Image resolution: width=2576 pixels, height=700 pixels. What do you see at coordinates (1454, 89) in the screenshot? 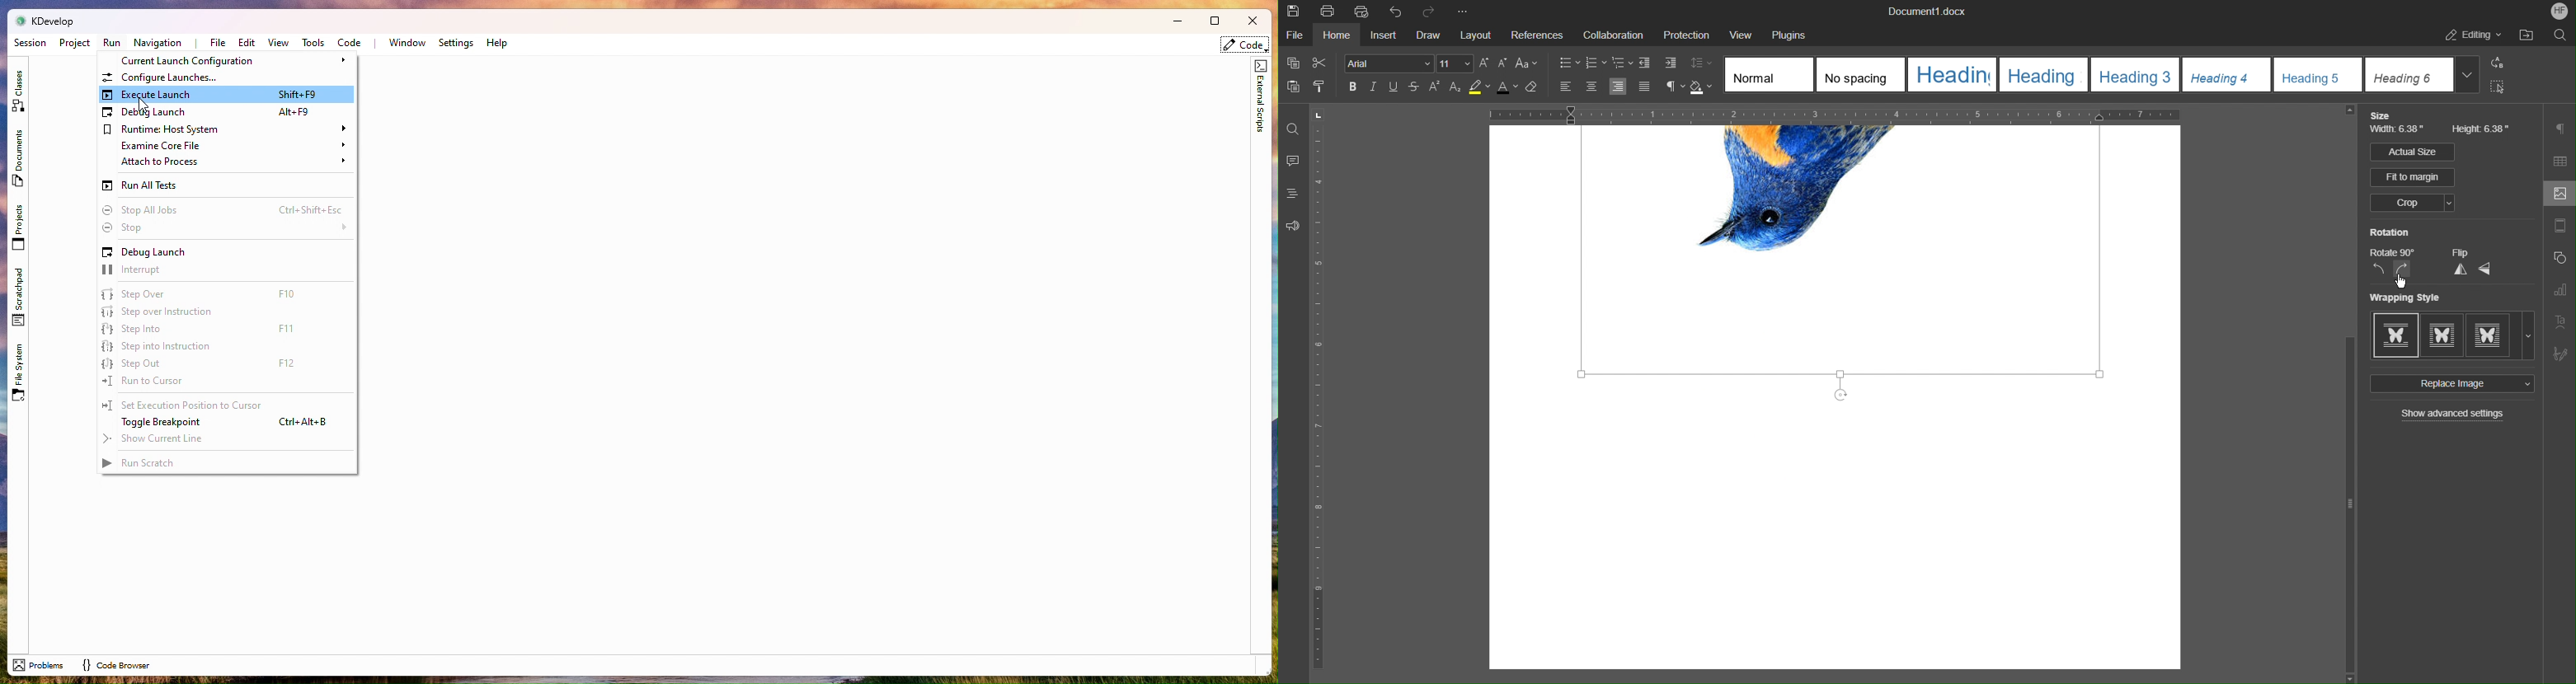
I see `Subscript` at bounding box center [1454, 89].